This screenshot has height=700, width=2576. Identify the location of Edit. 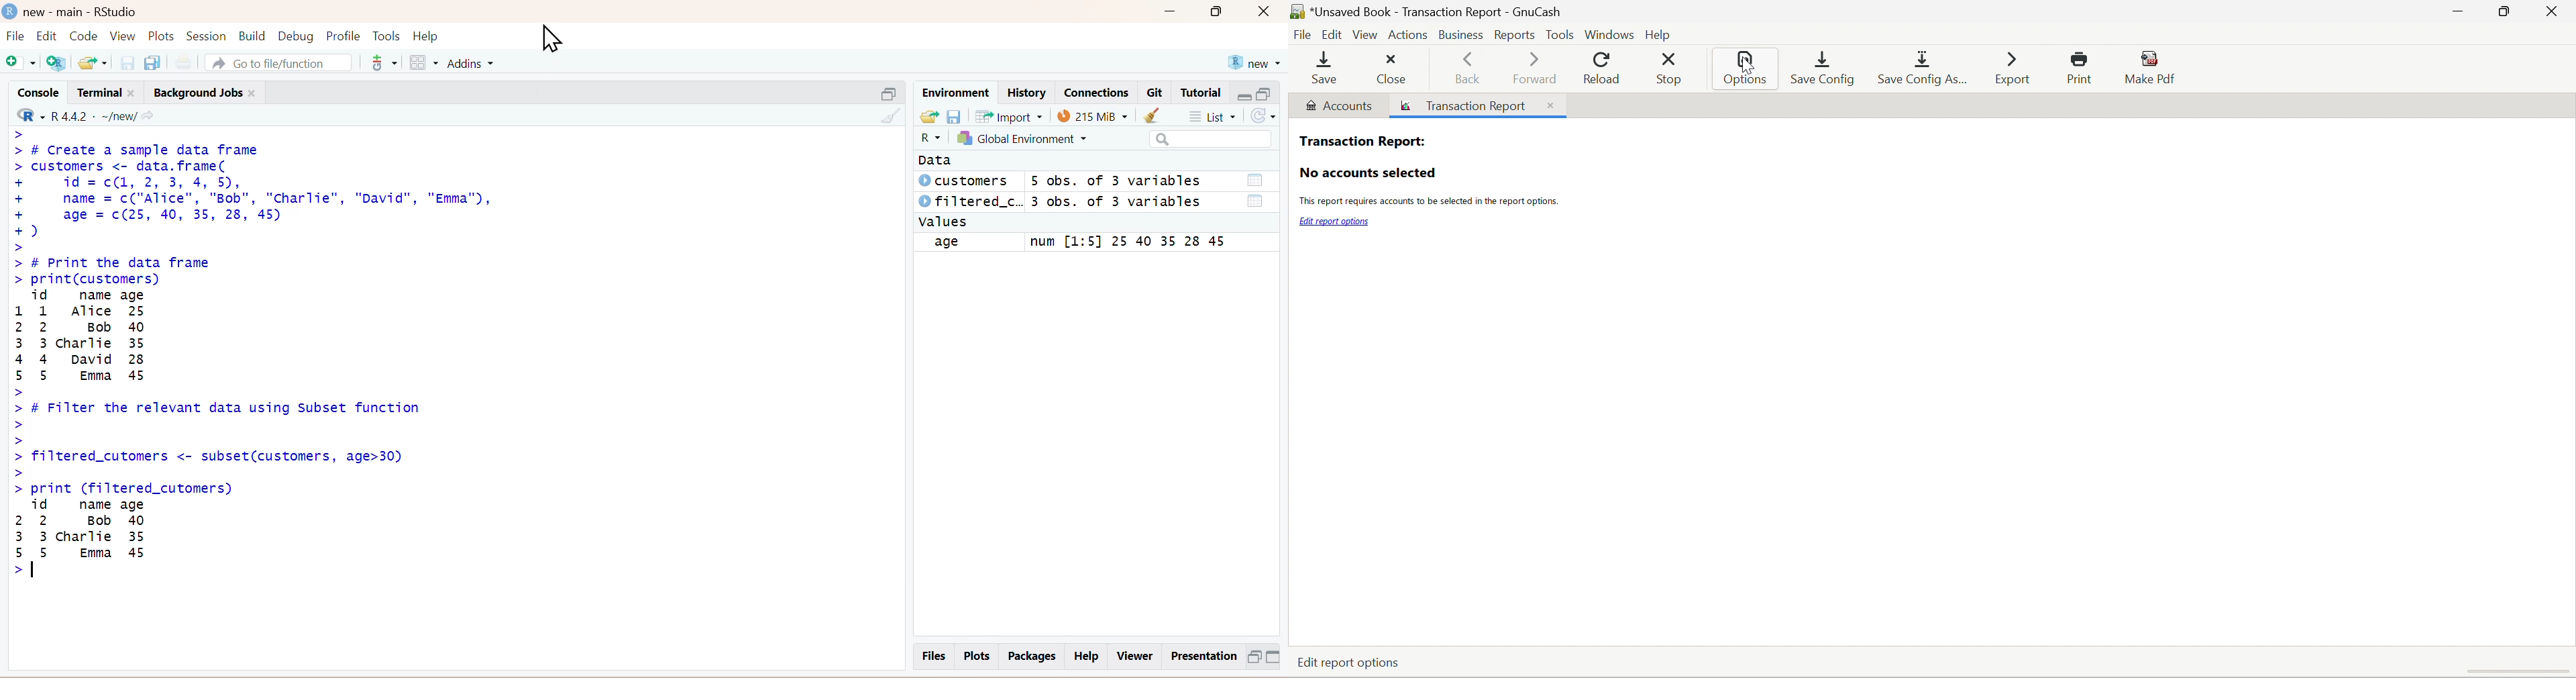
(49, 36).